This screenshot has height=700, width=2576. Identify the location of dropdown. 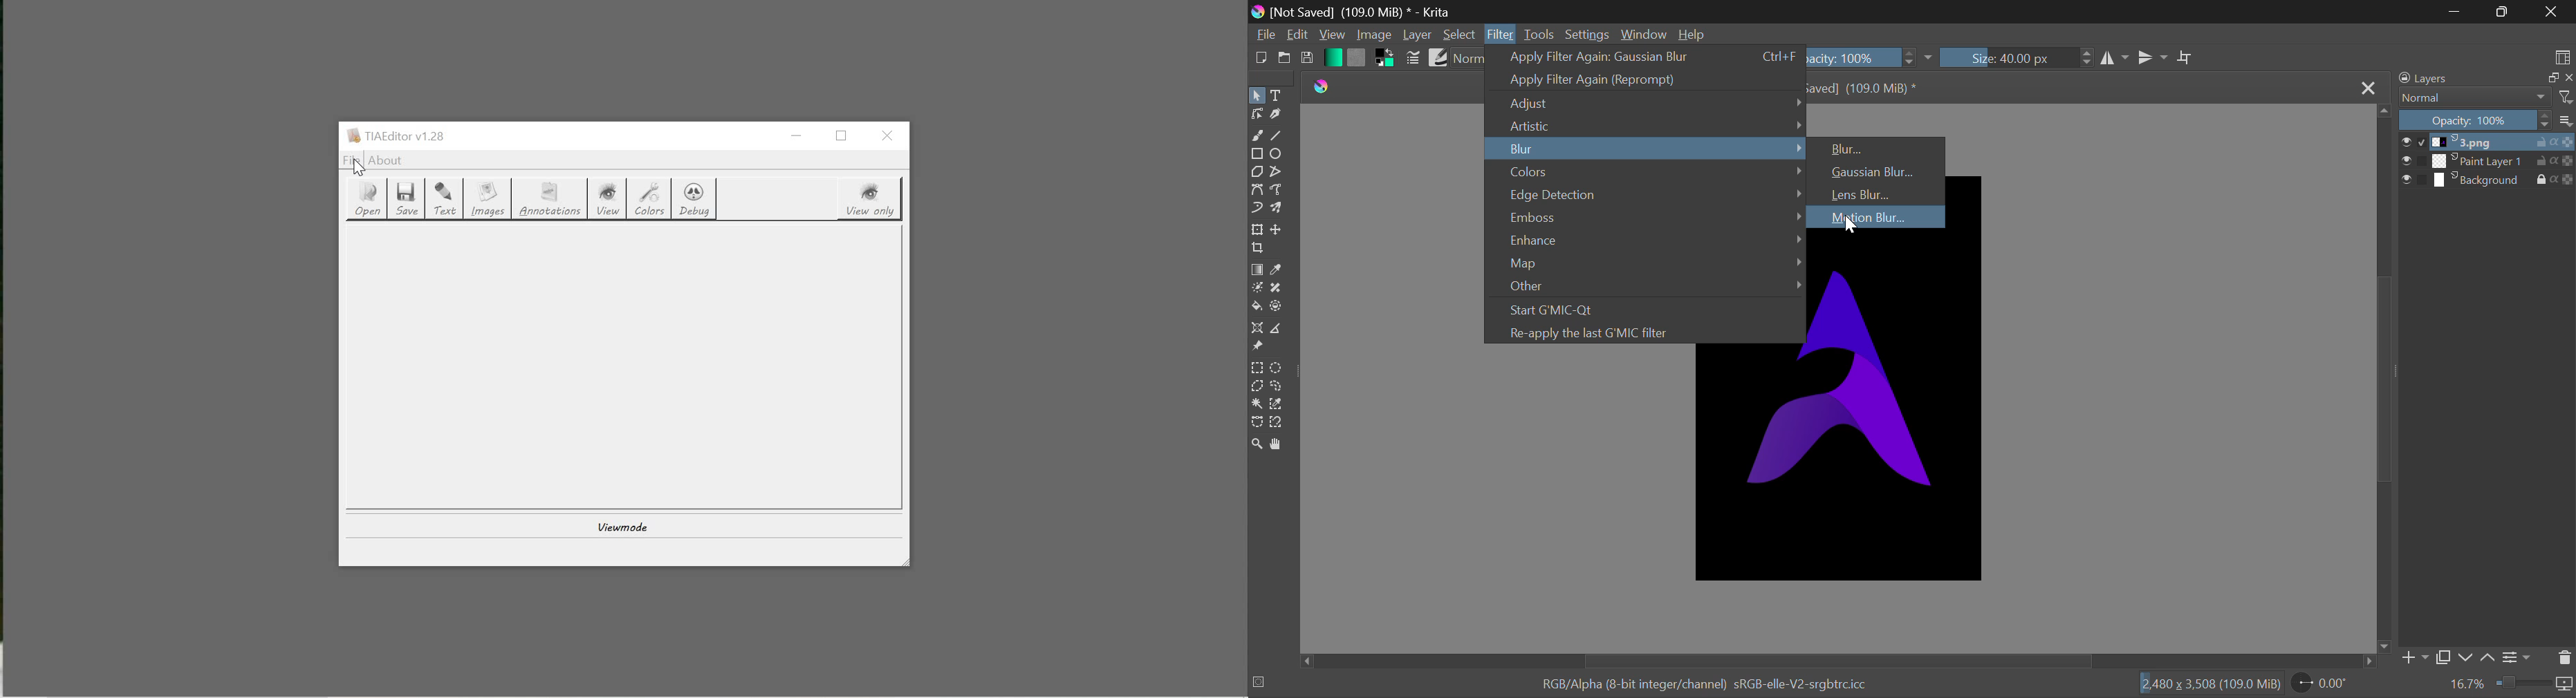
(1931, 58).